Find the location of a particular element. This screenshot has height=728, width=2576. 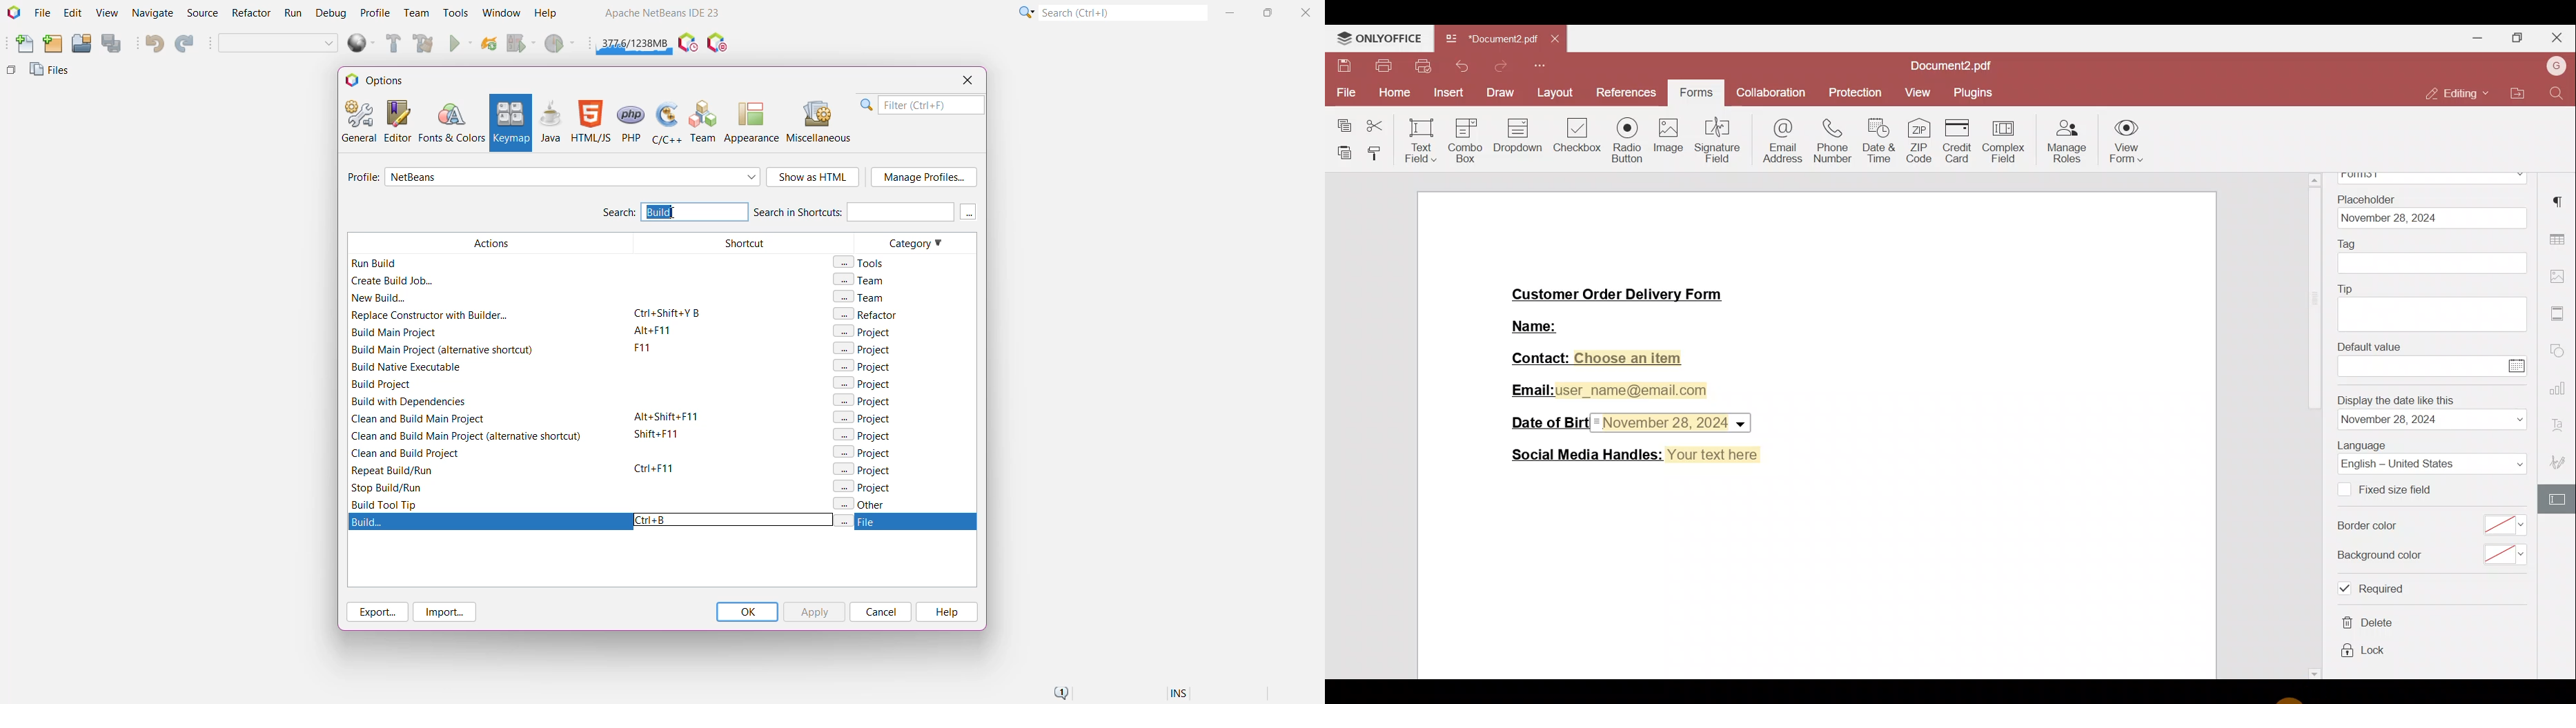

Close is located at coordinates (1308, 12).